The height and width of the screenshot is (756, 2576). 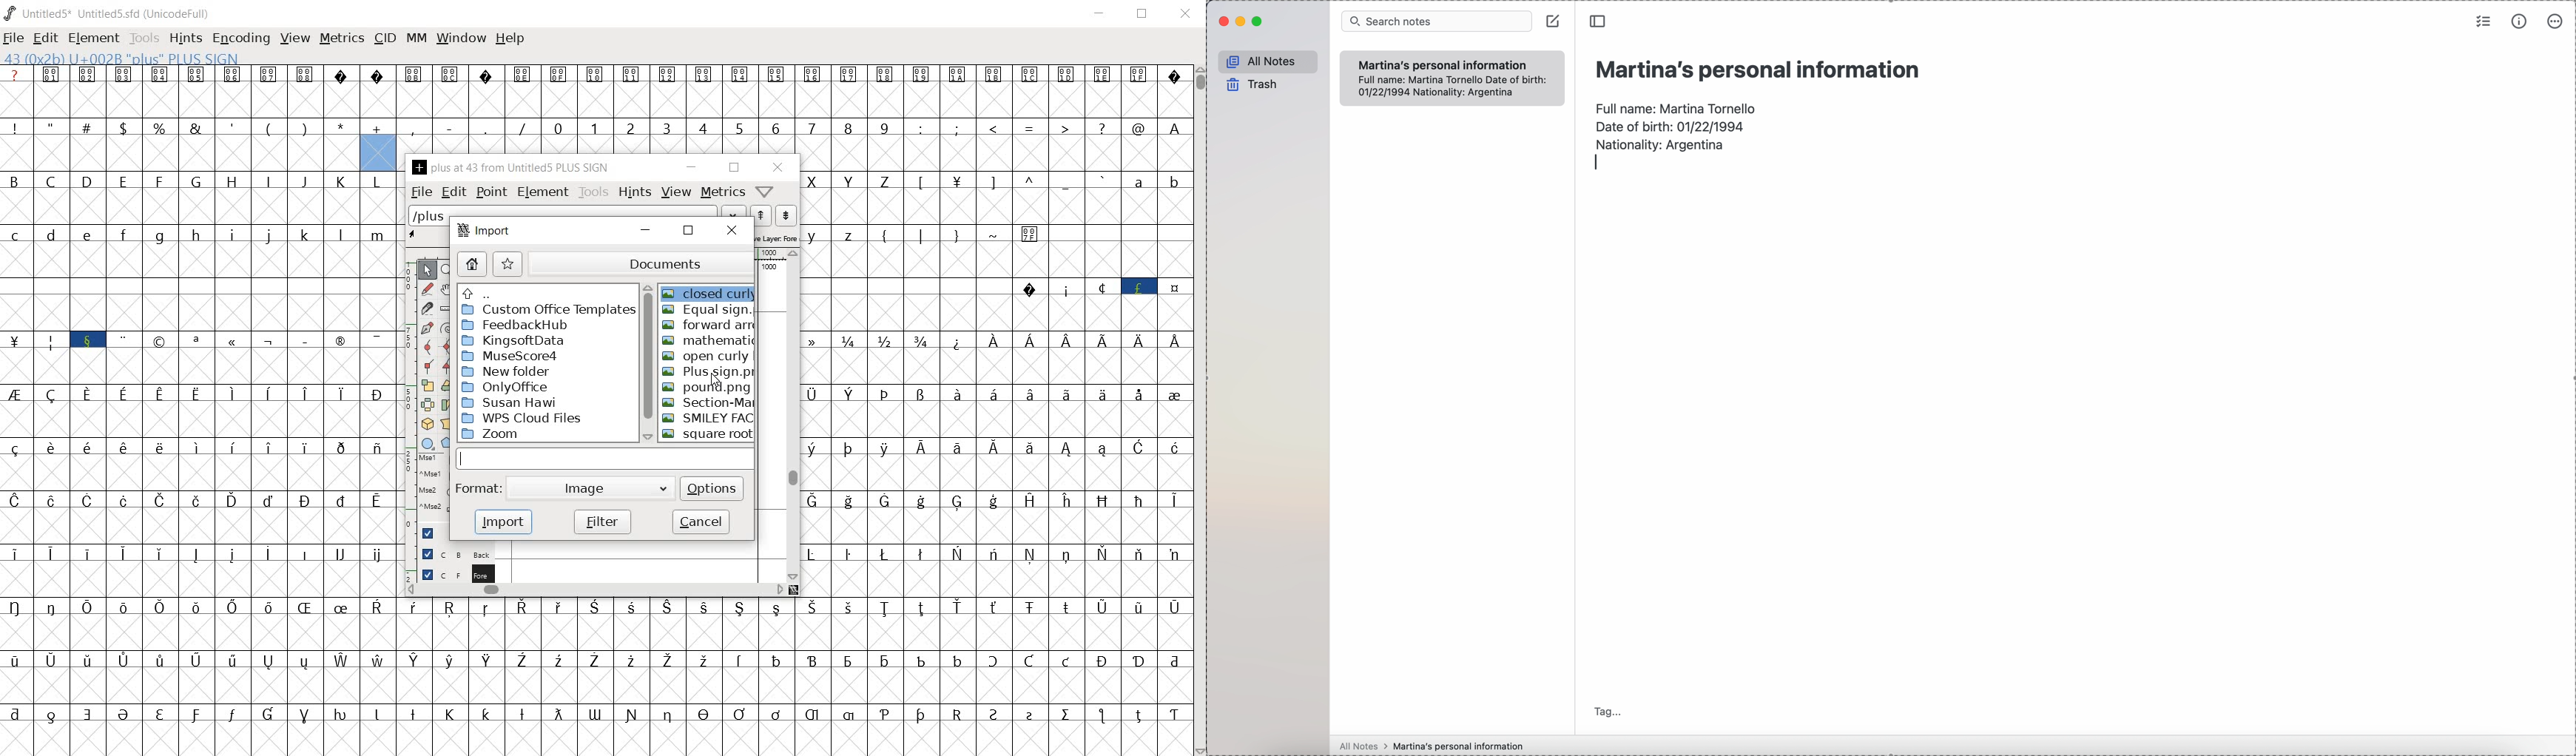 What do you see at coordinates (91, 36) in the screenshot?
I see `element` at bounding box center [91, 36].